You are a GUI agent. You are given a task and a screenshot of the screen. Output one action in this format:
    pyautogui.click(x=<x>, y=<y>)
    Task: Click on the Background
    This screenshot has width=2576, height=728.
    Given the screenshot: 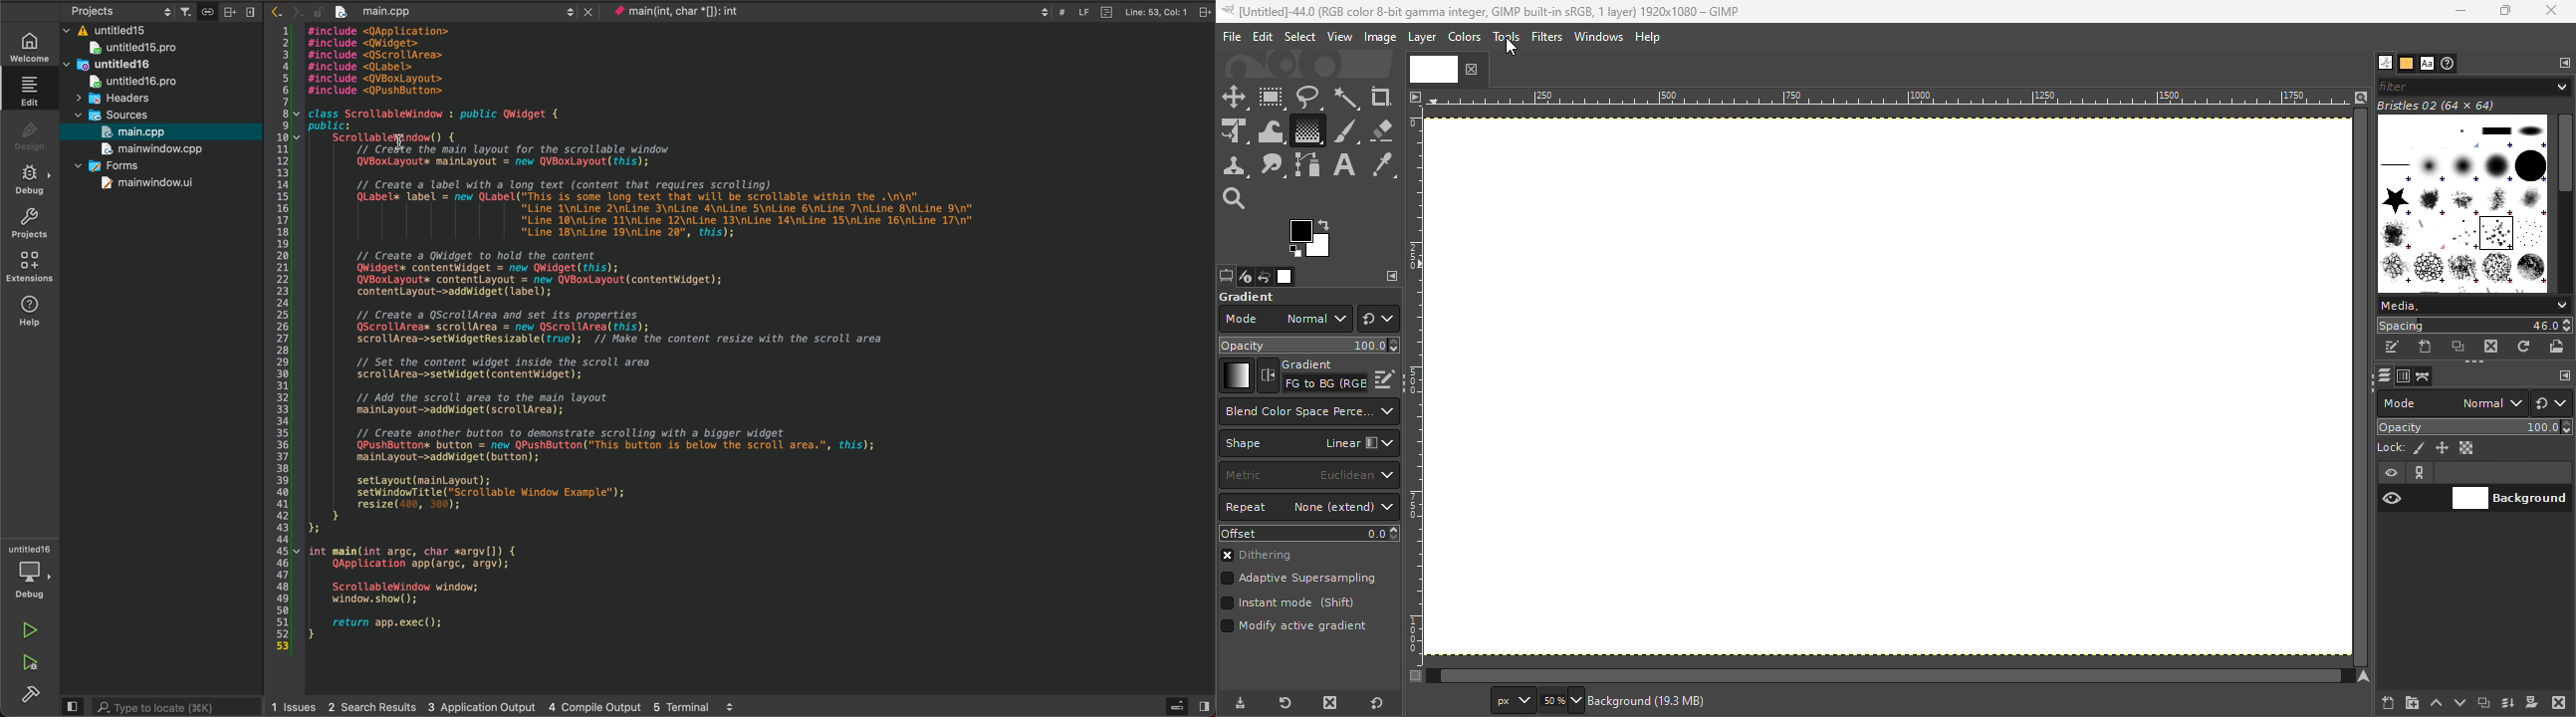 What is the action you would take?
    pyautogui.click(x=2510, y=496)
    